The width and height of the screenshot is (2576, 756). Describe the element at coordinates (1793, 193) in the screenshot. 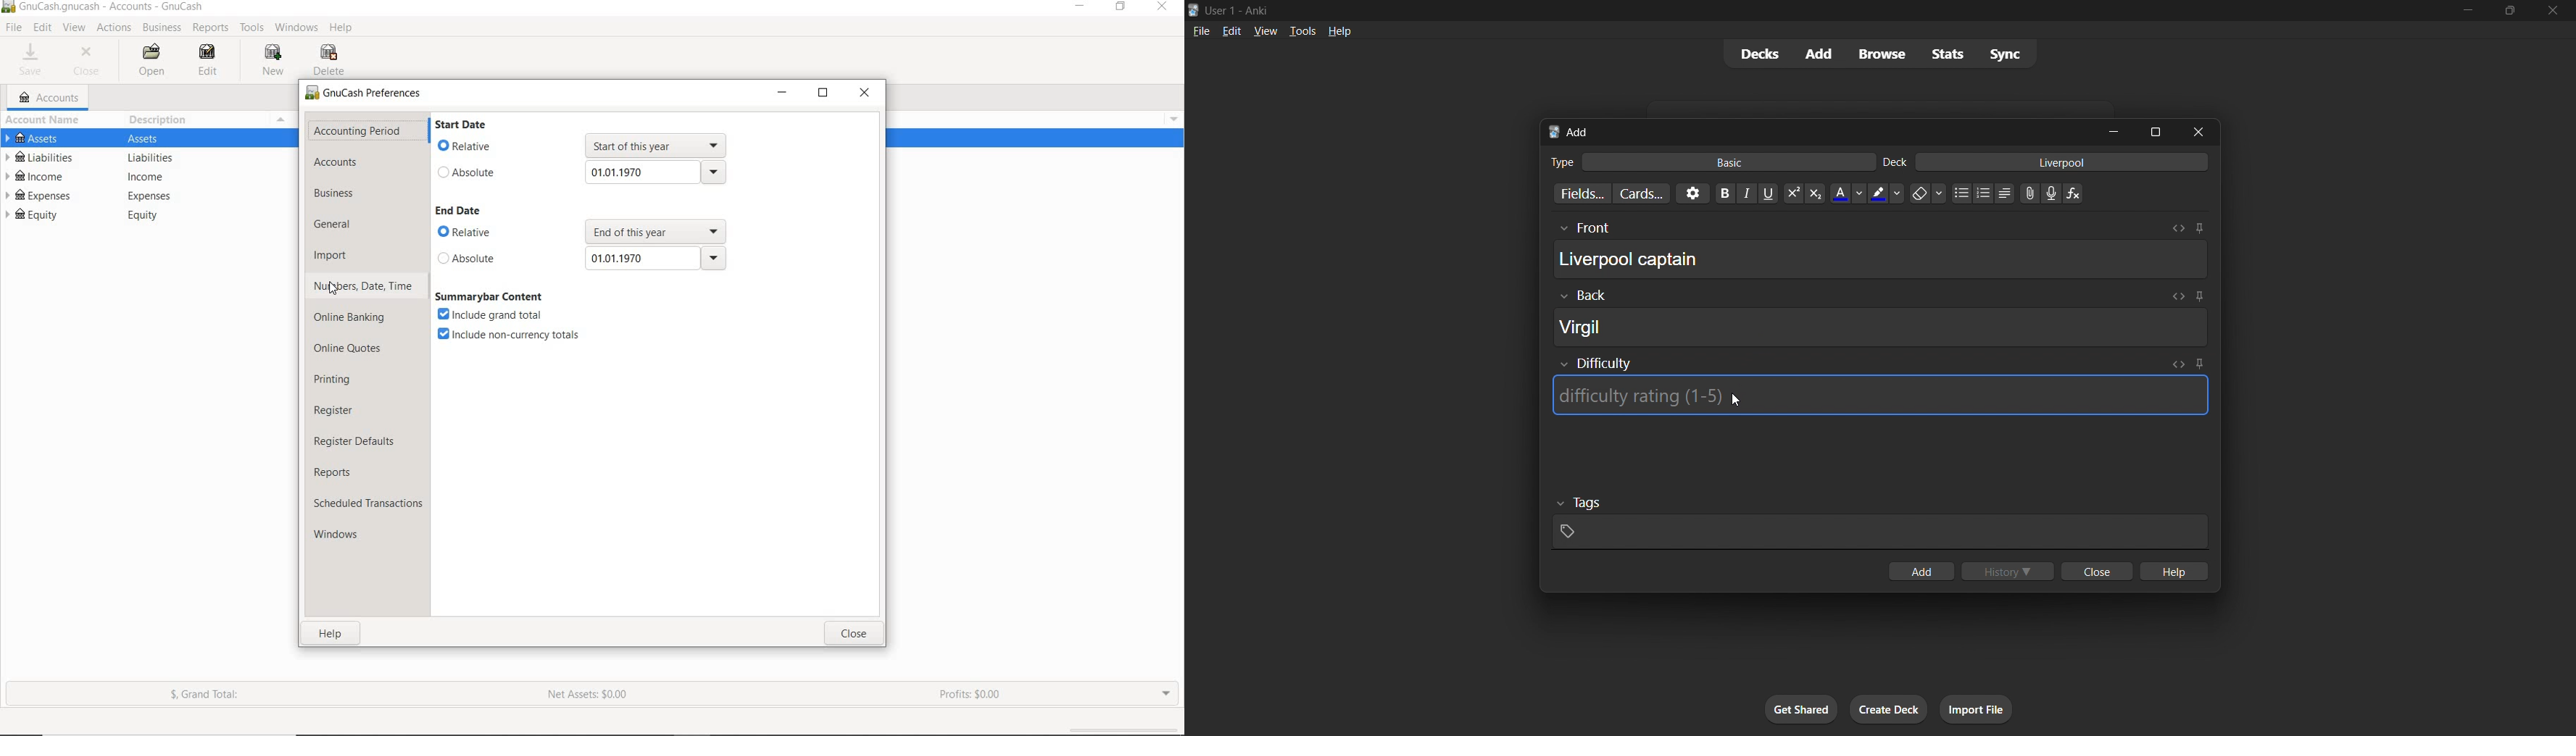

I see `Superscript` at that location.